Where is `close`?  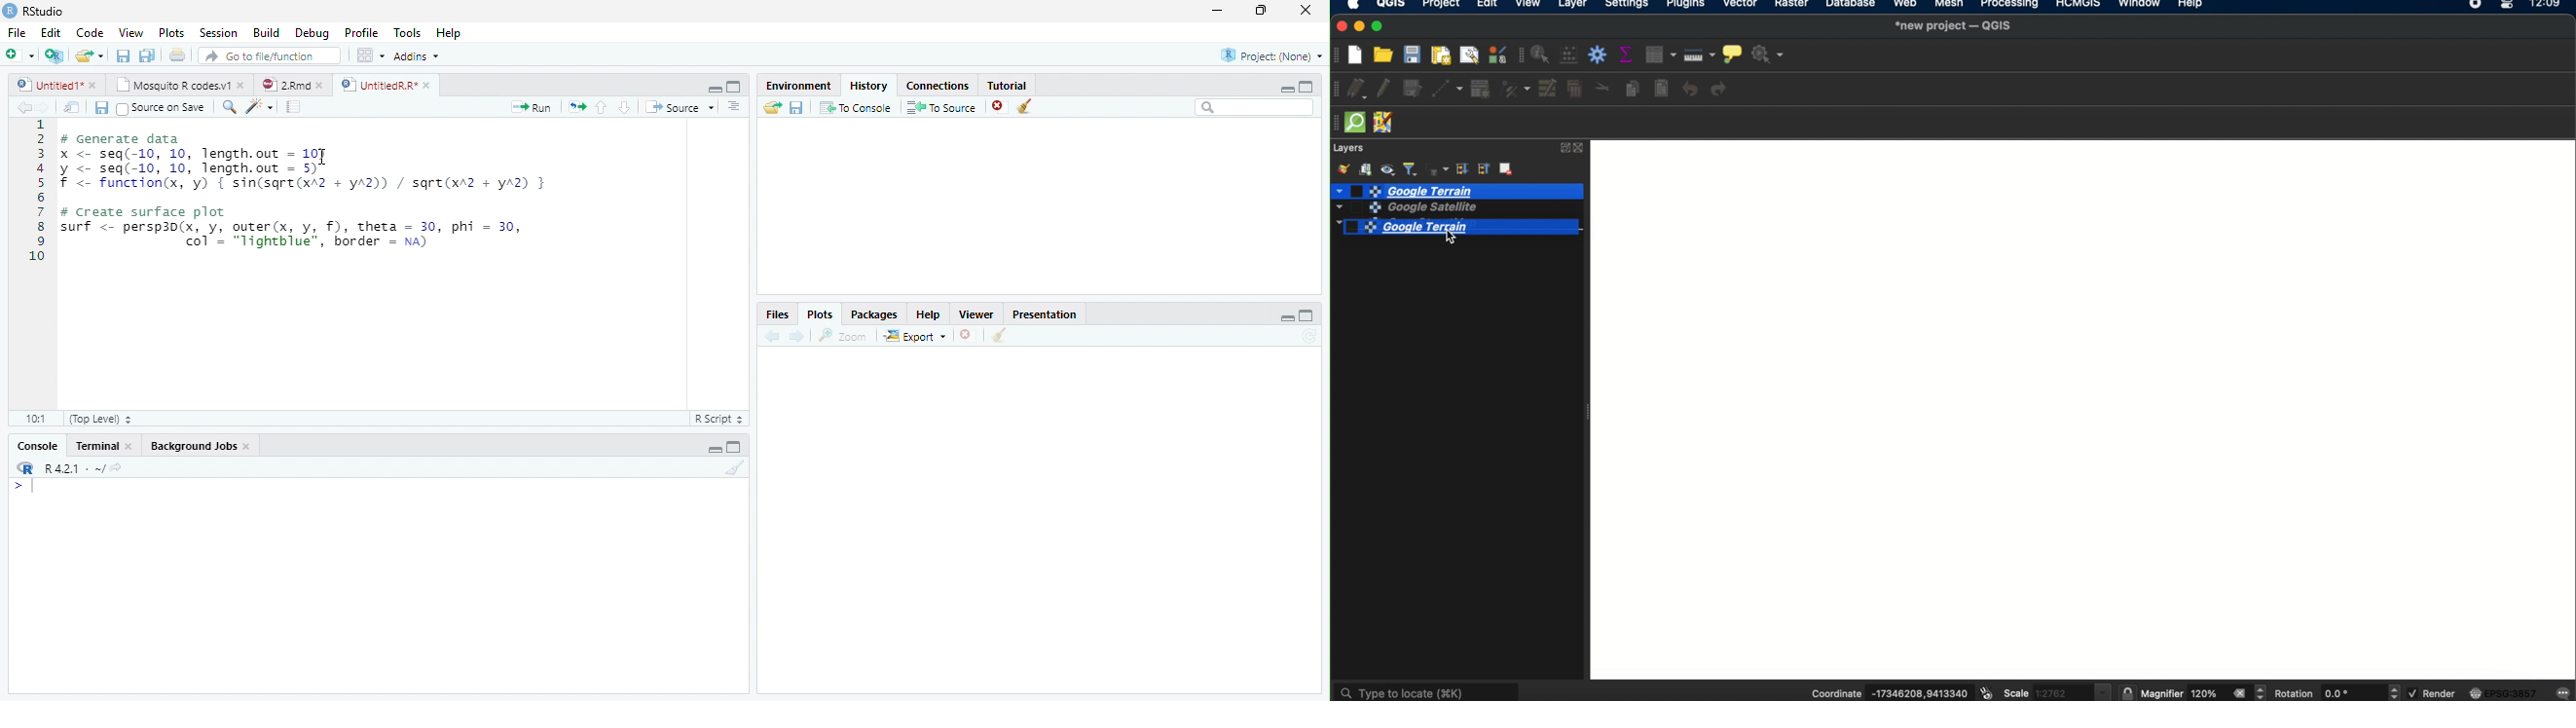 close is located at coordinates (2239, 693).